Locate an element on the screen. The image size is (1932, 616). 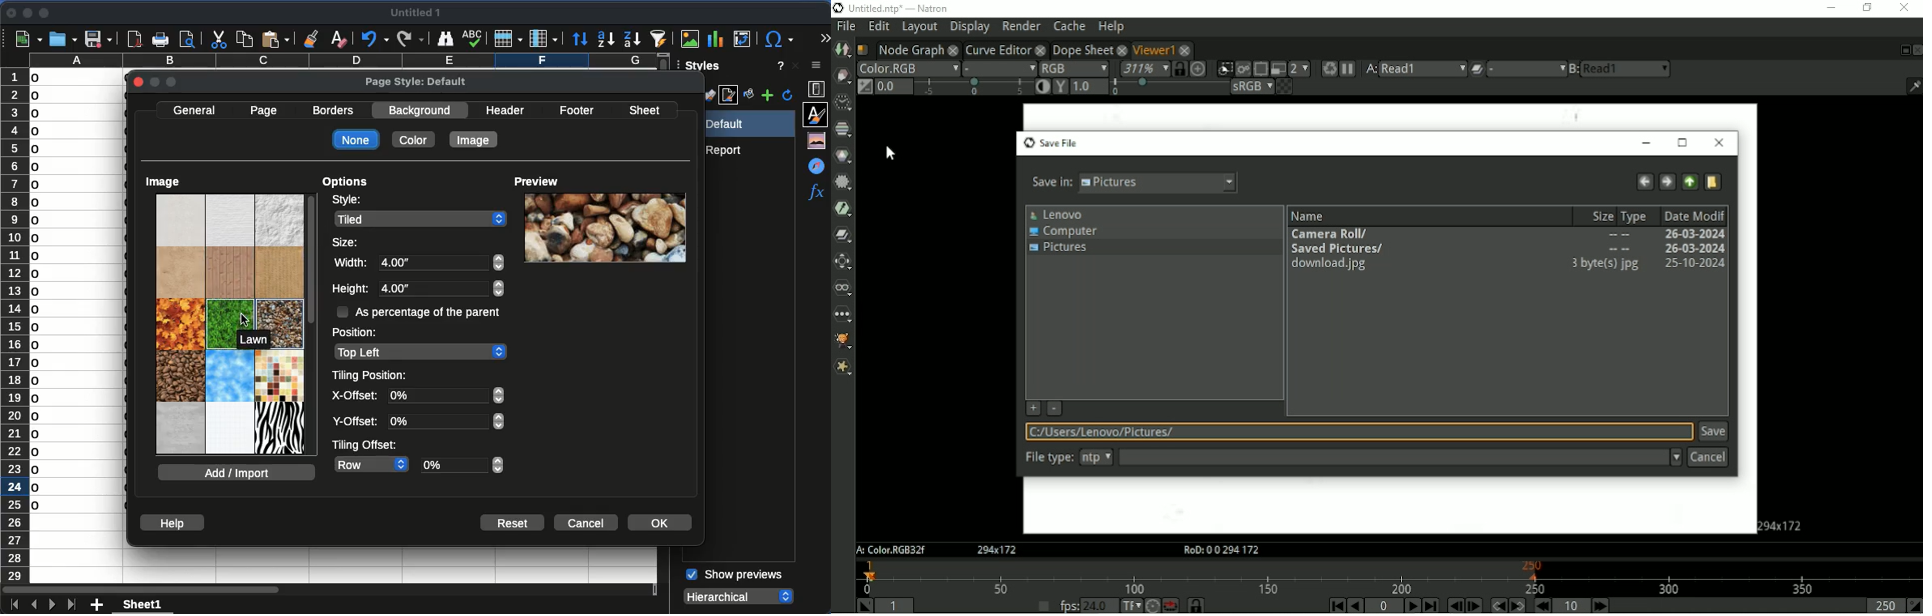
borders is located at coordinates (335, 111).